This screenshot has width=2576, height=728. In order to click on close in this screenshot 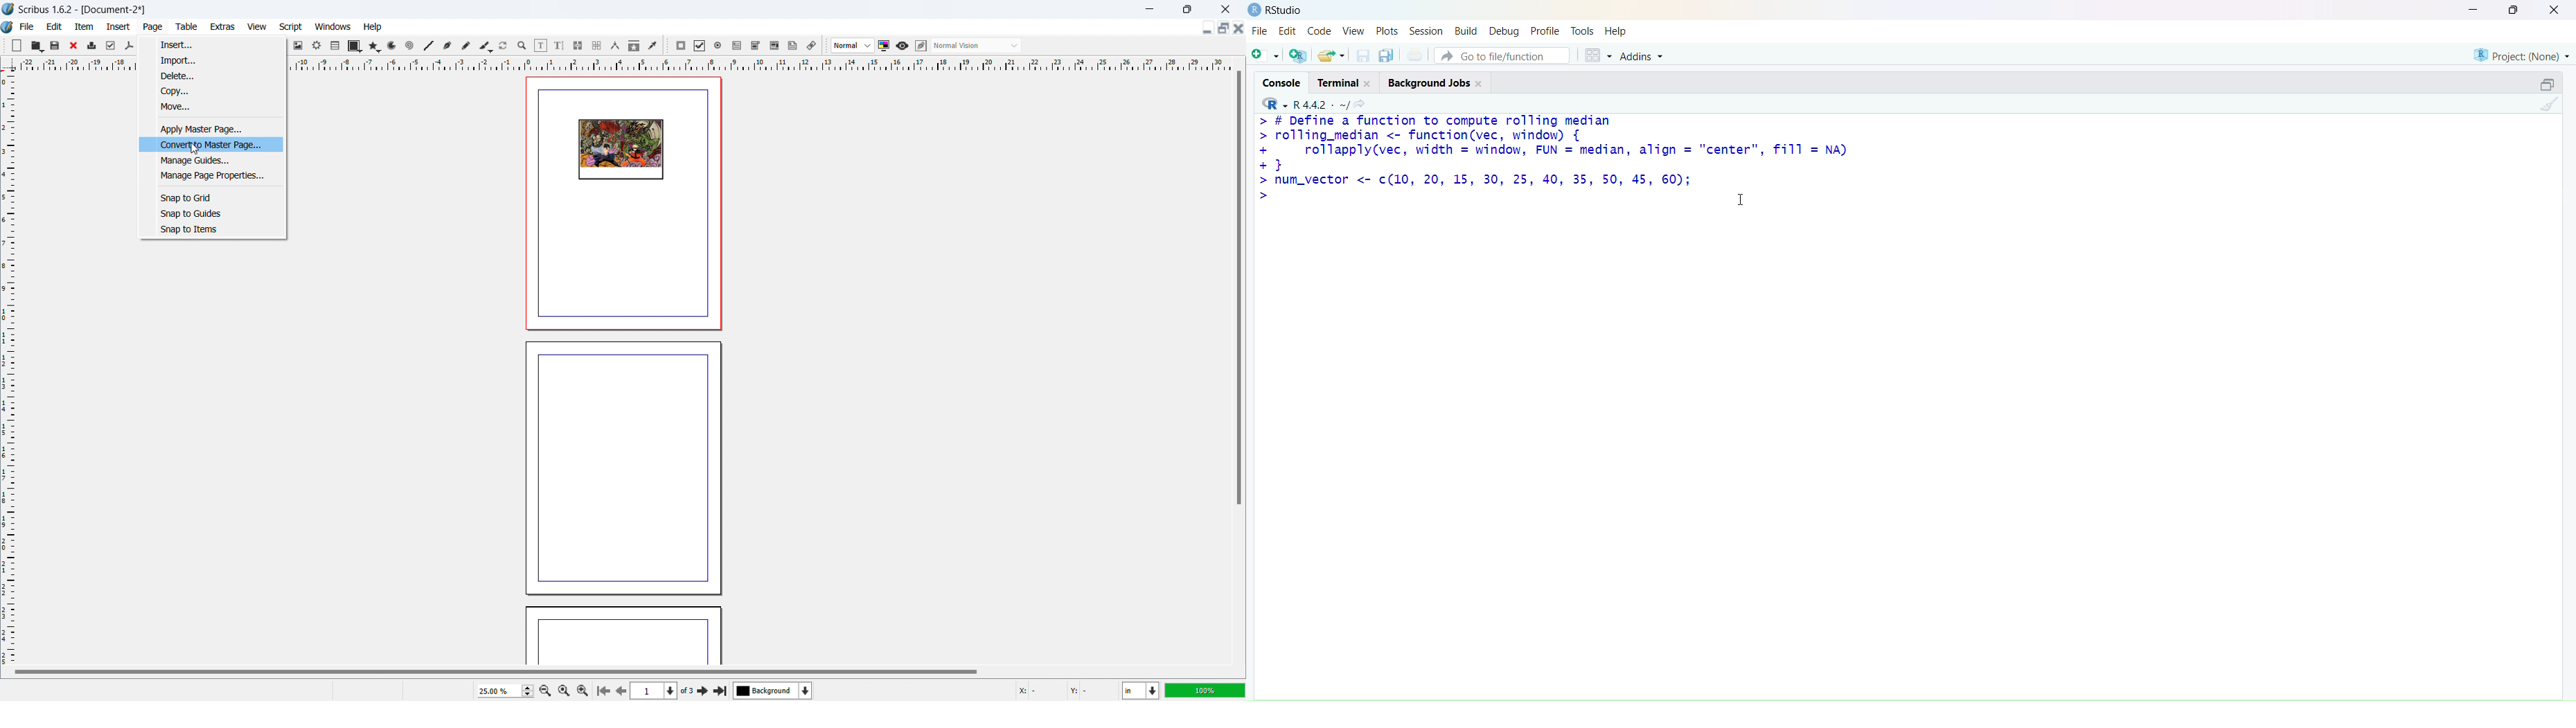, I will do `click(2555, 9)`.